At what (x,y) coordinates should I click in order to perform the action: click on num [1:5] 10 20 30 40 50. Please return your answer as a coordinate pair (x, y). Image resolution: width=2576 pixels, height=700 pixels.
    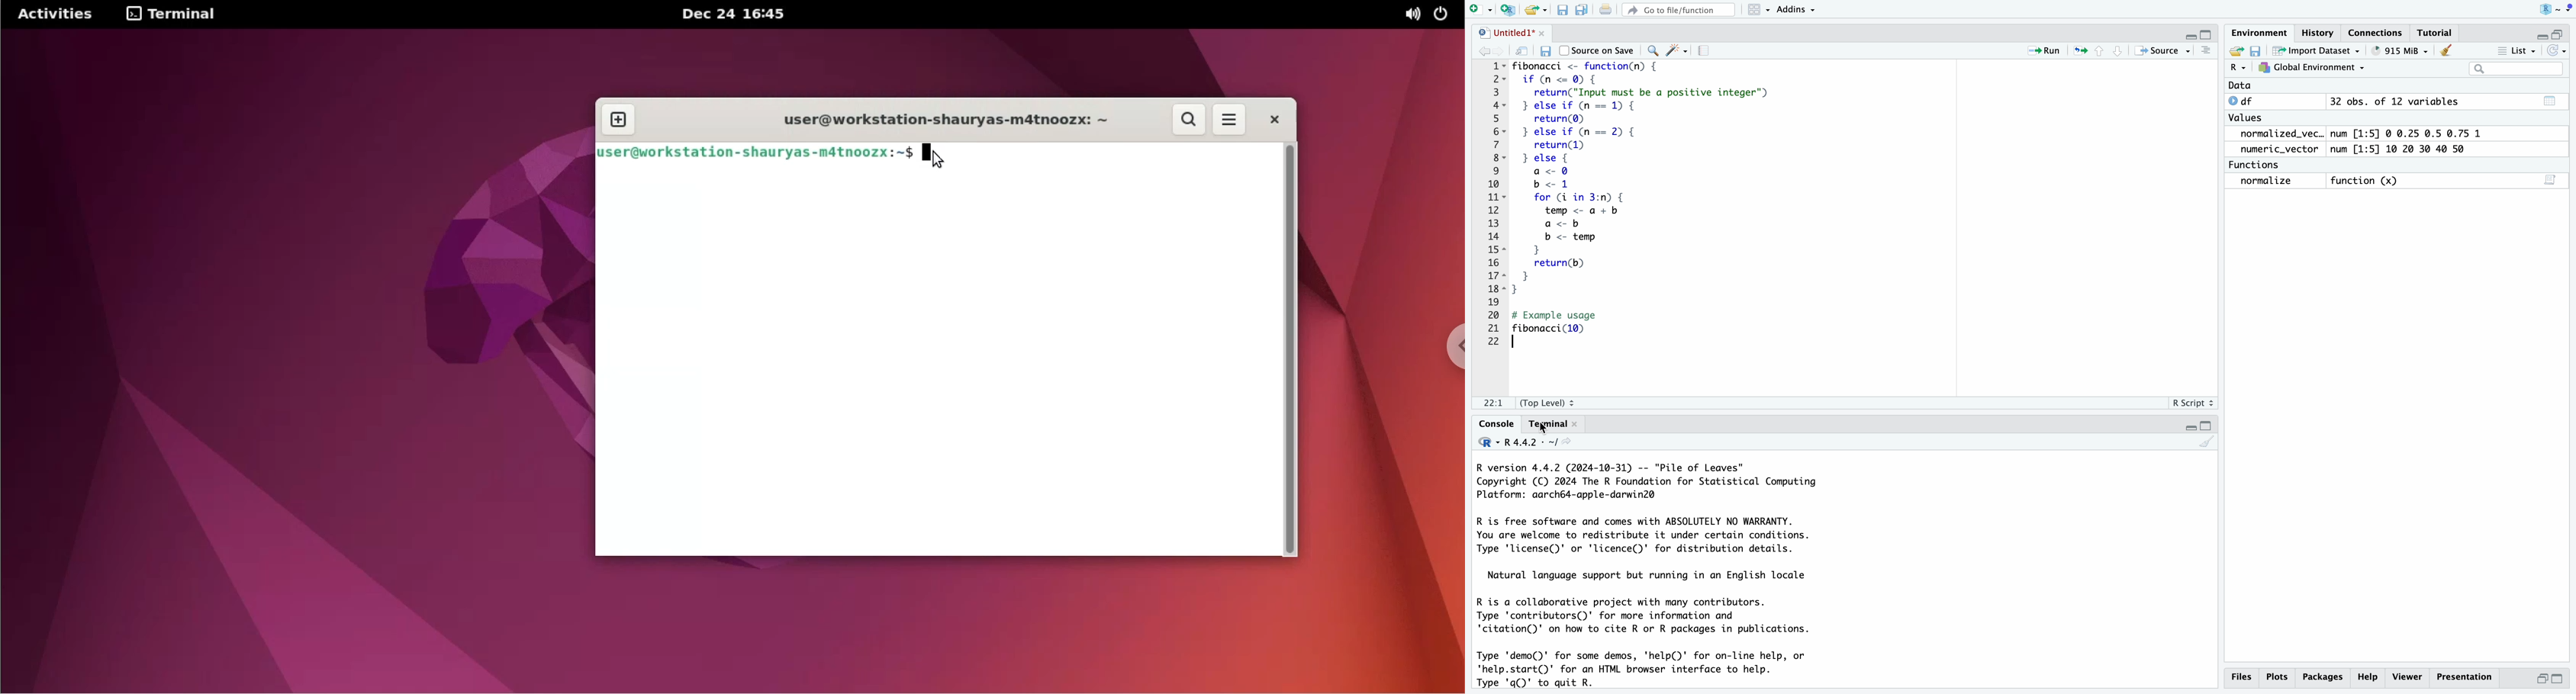
    Looking at the image, I should click on (2404, 149).